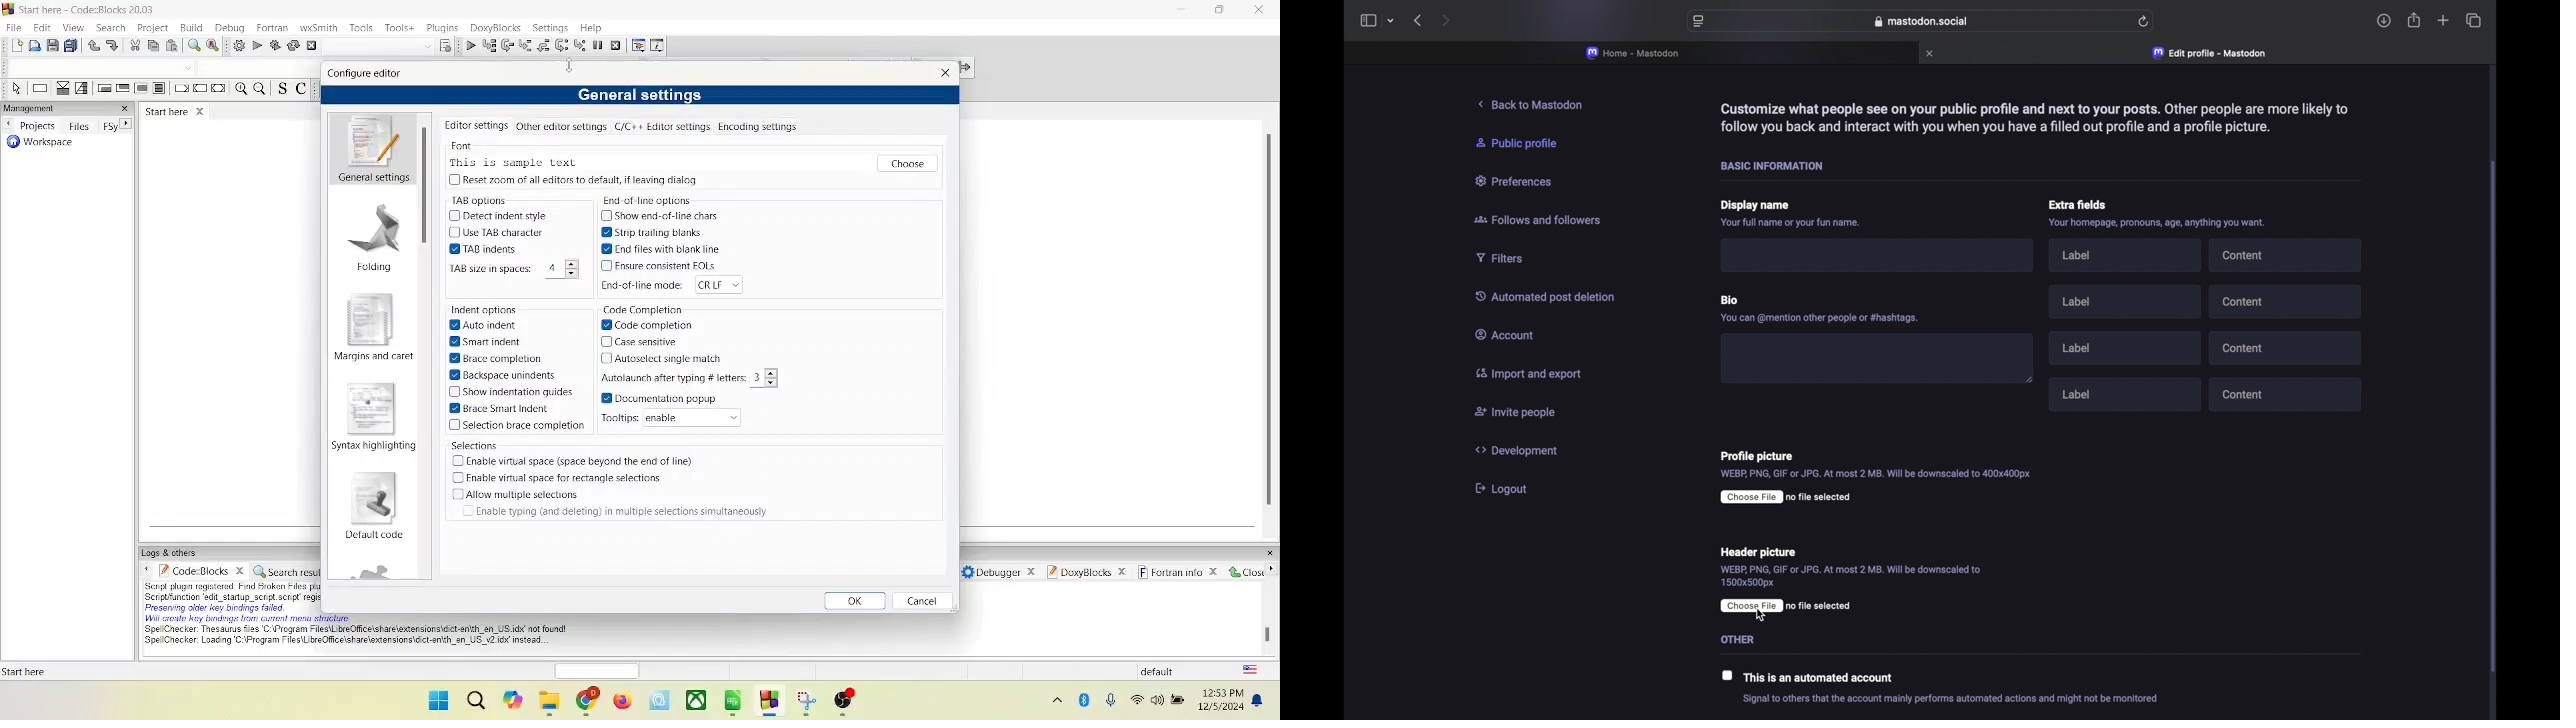  I want to click on [ Logout, so click(1507, 488).